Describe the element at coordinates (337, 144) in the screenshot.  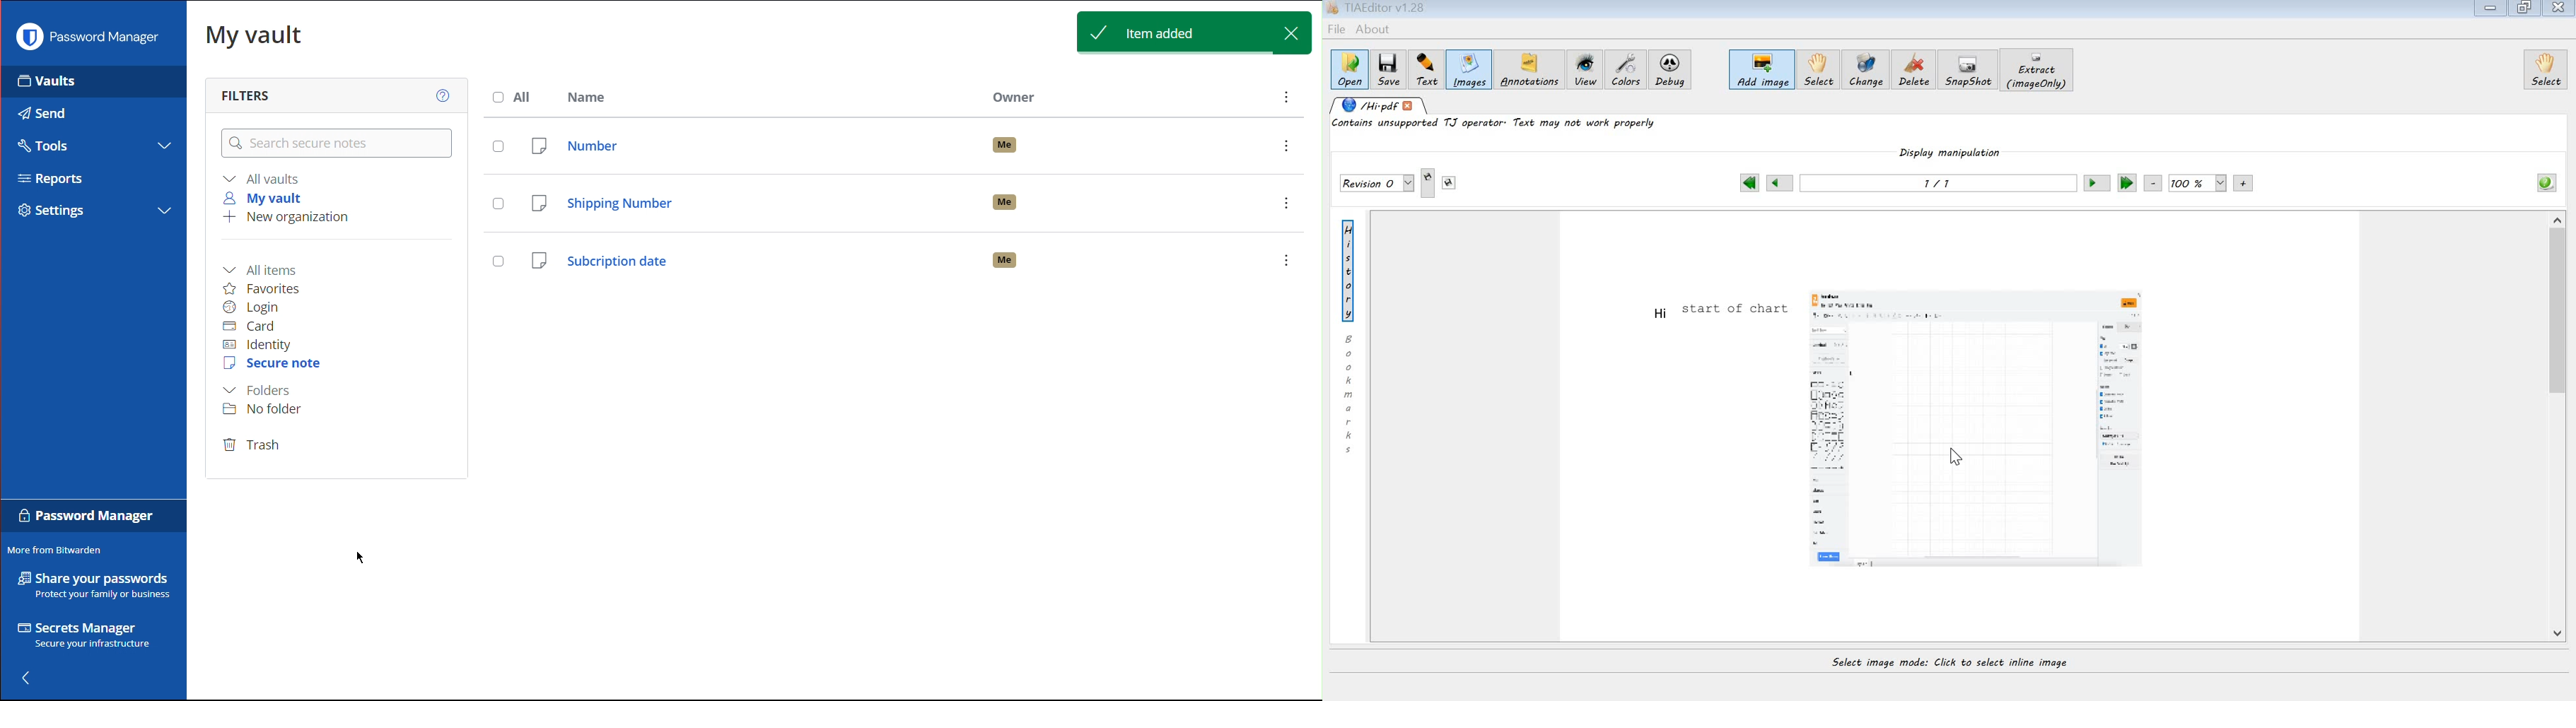
I see `Search Bar` at that location.